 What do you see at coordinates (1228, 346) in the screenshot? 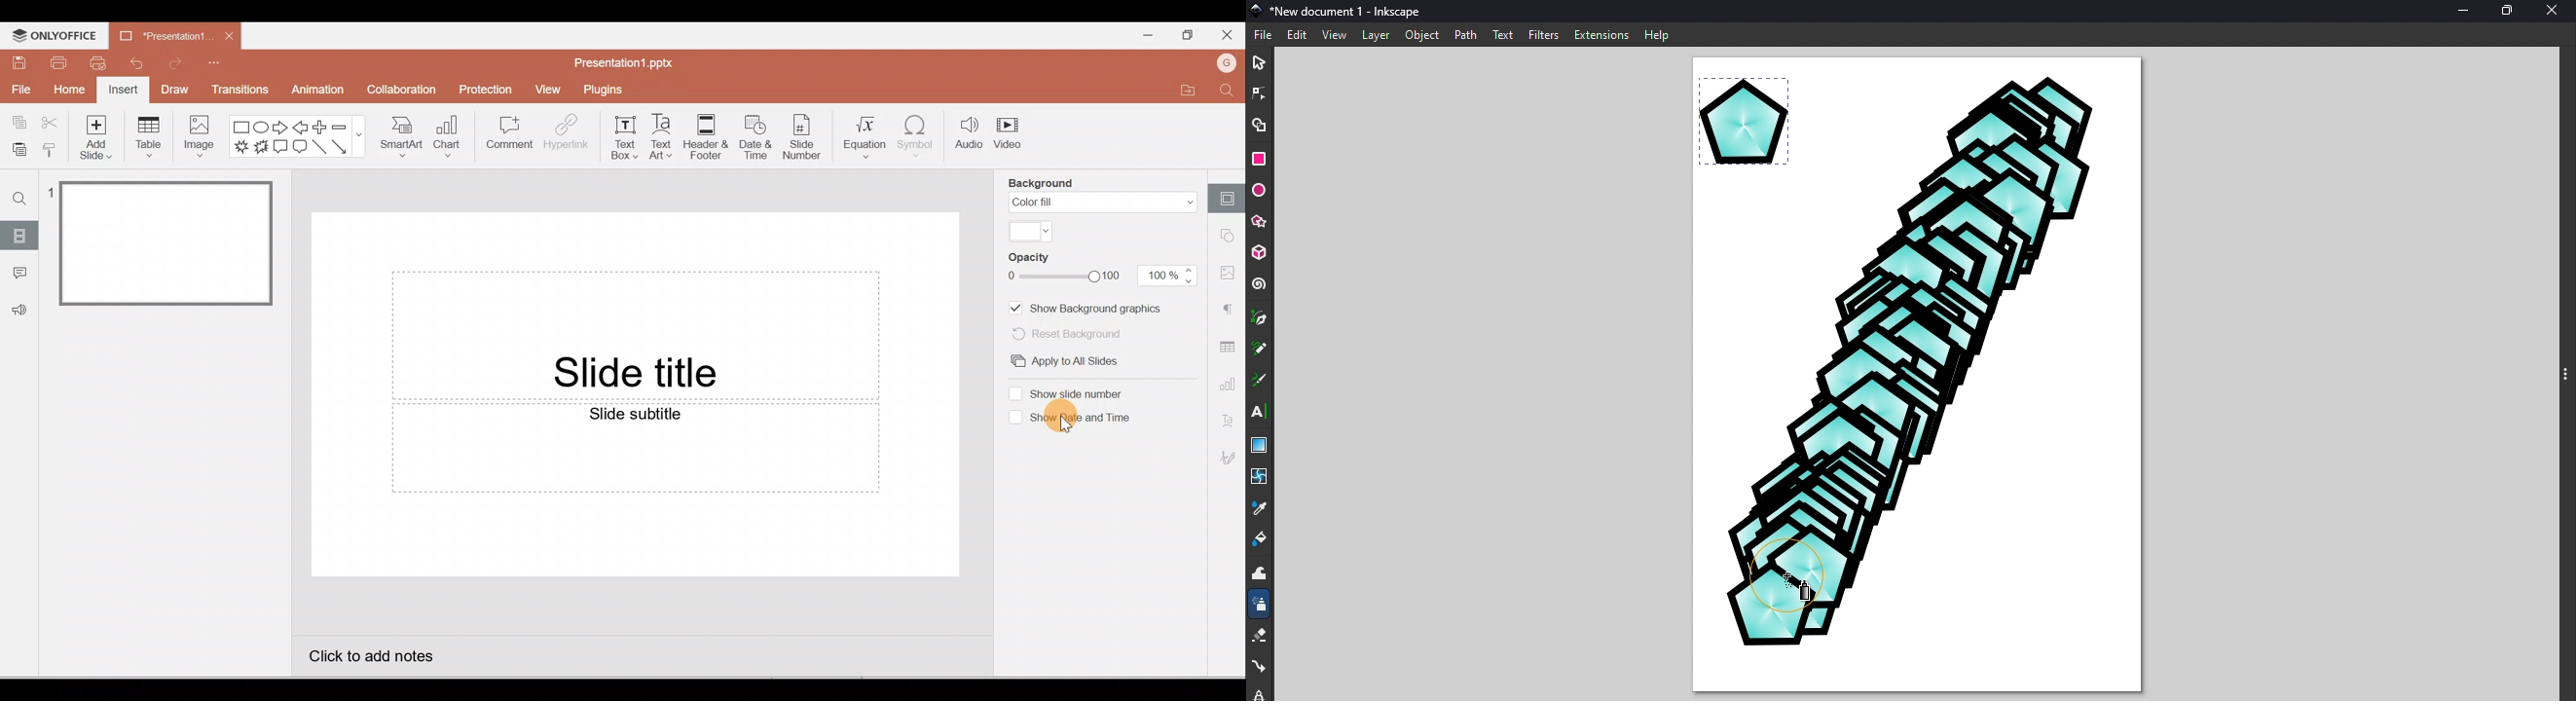
I see `Table settings` at bounding box center [1228, 346].